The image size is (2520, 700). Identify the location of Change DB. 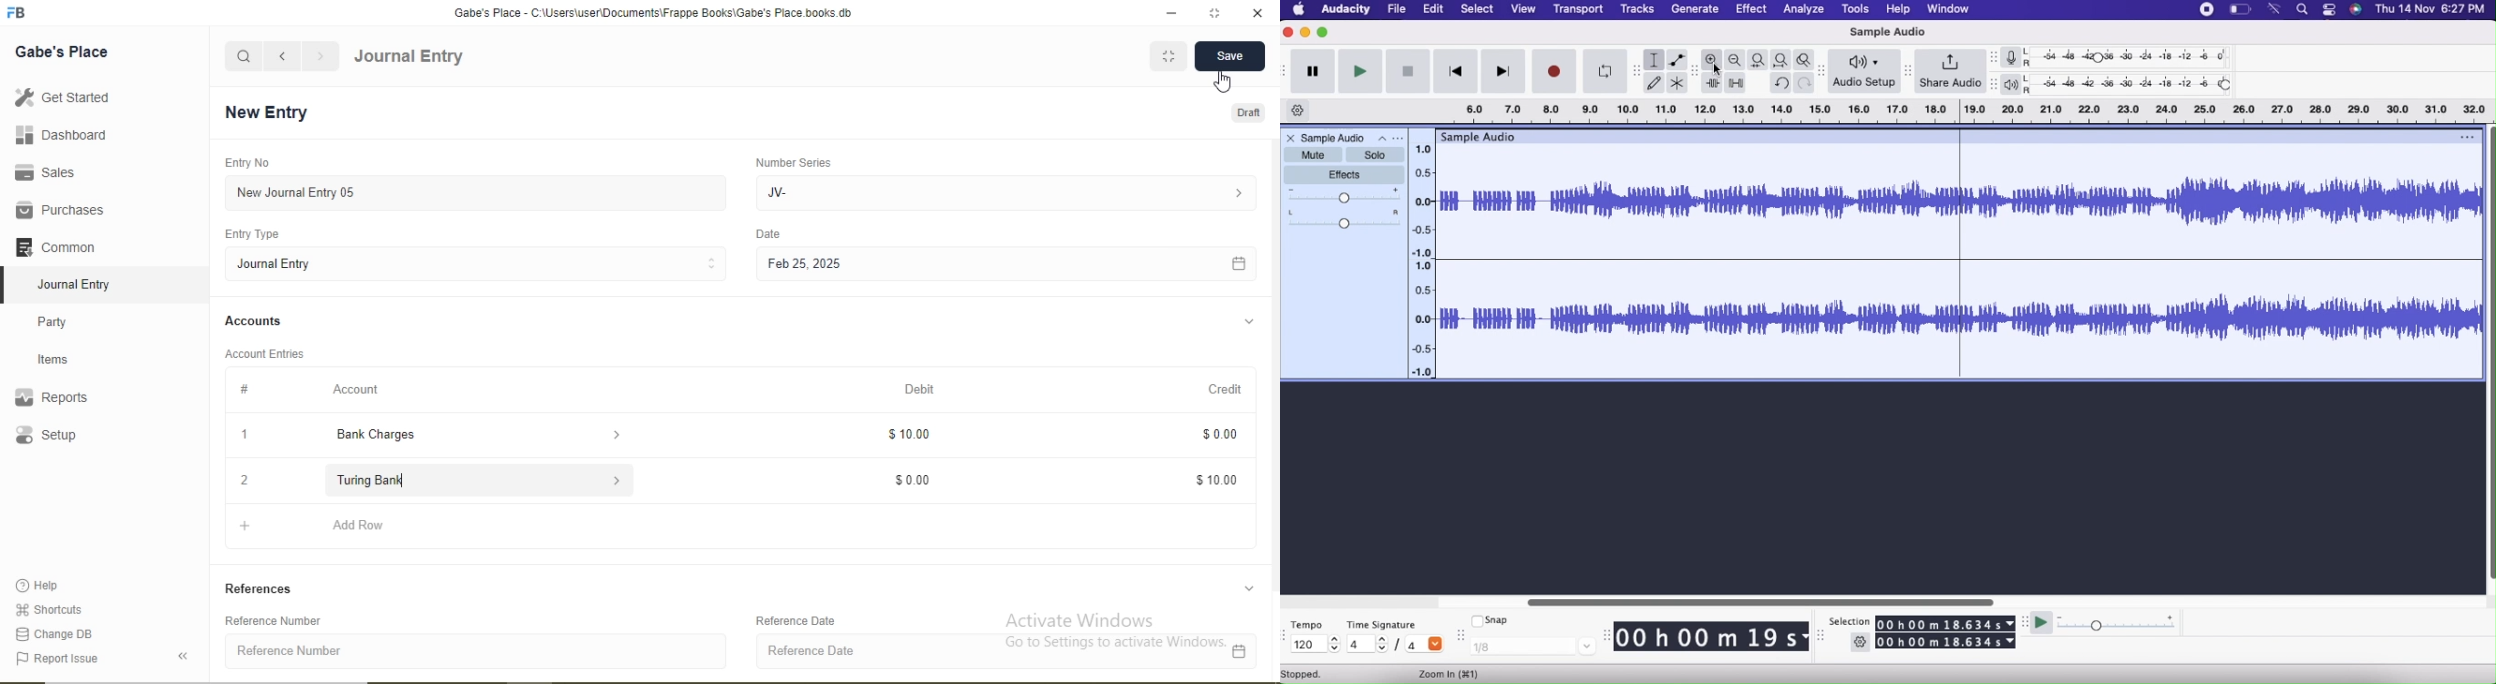
(55, 633).